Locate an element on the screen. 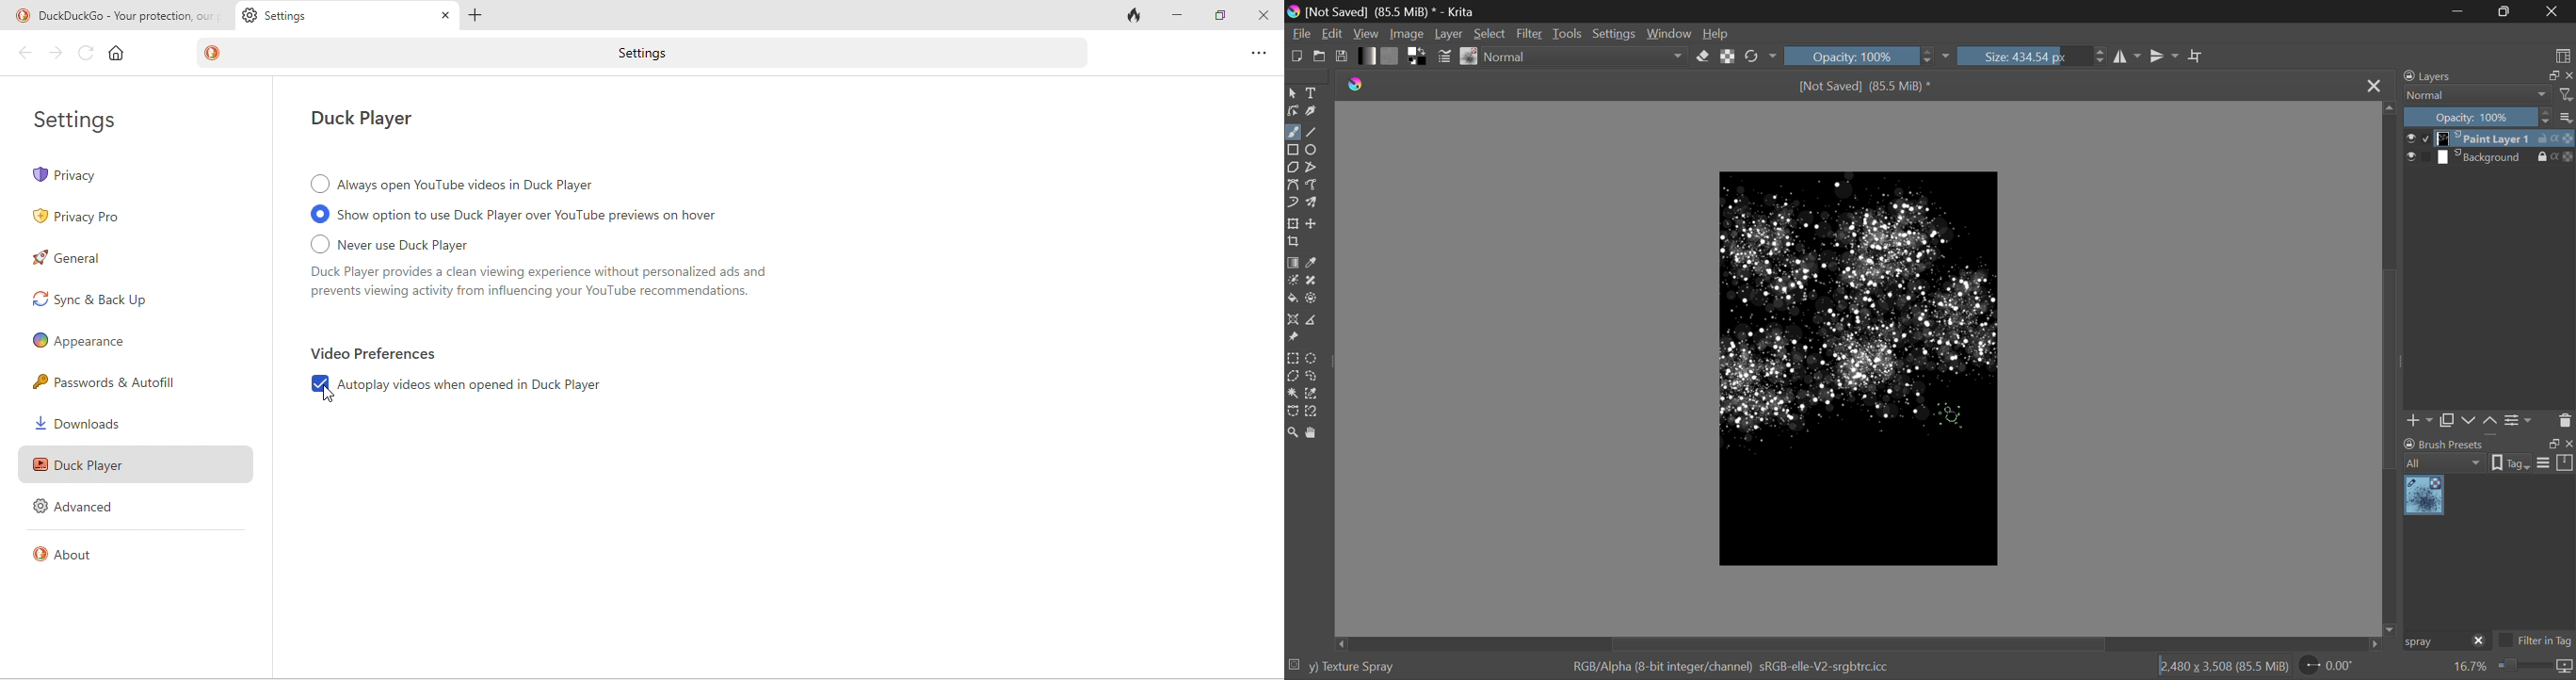  Opacity: 100% is located at coordinates (2478, 118).